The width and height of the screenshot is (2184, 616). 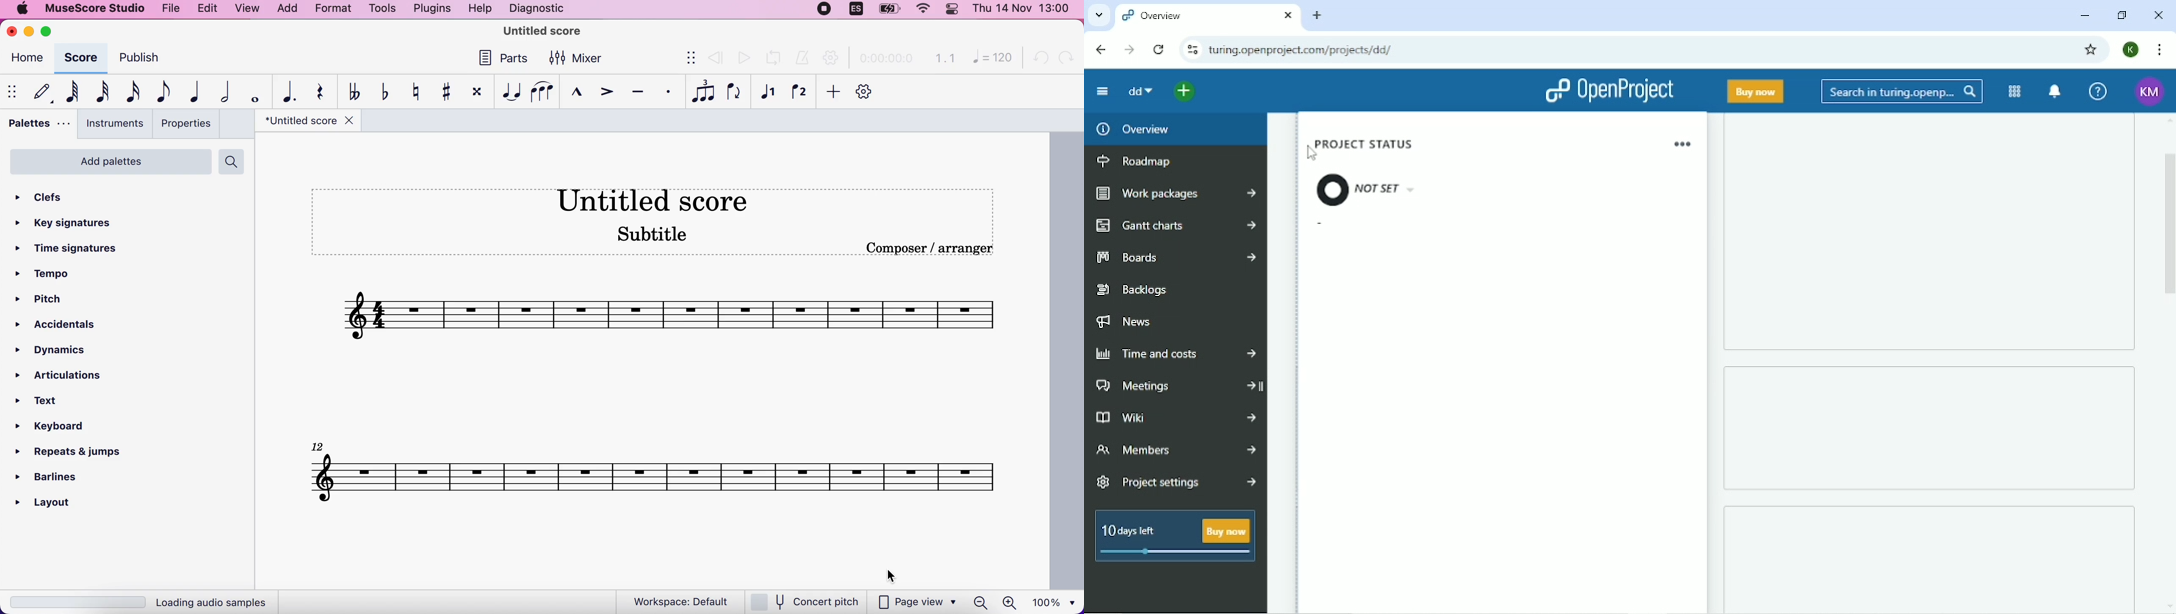 I want to click on Forward, so click(x=1129, y=50).